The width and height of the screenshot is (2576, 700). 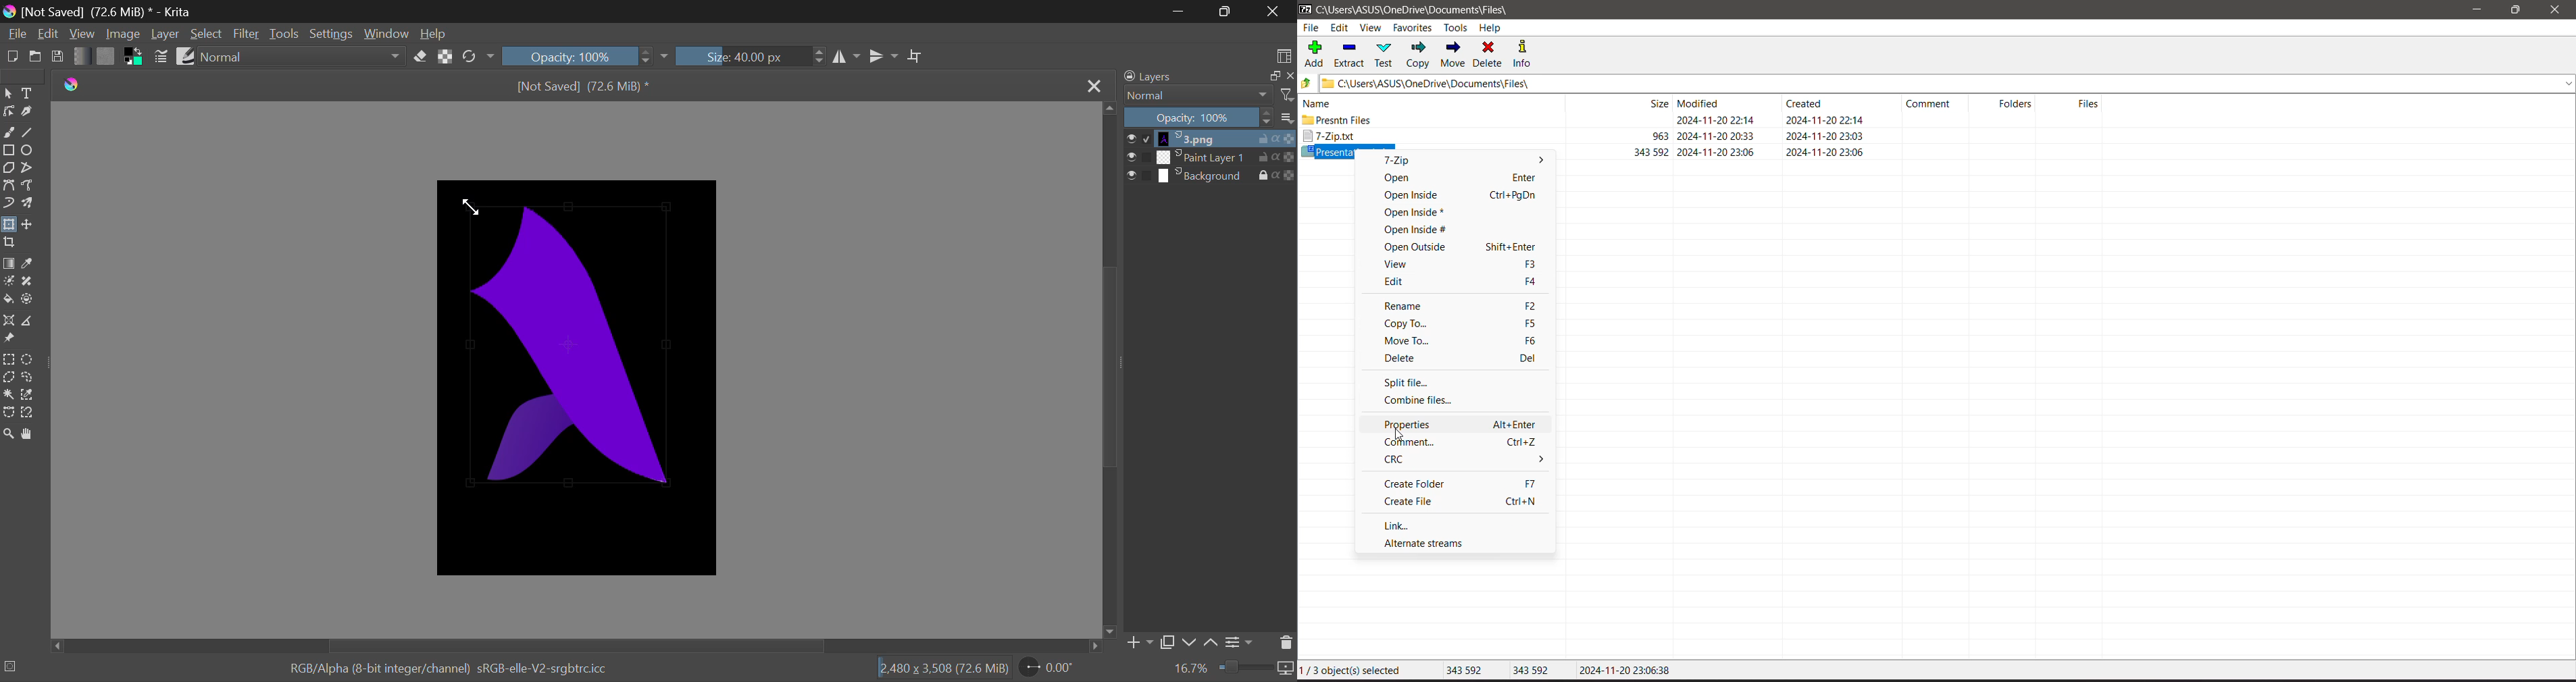 I want to click on layer 3, so click(x=1202, y=174).